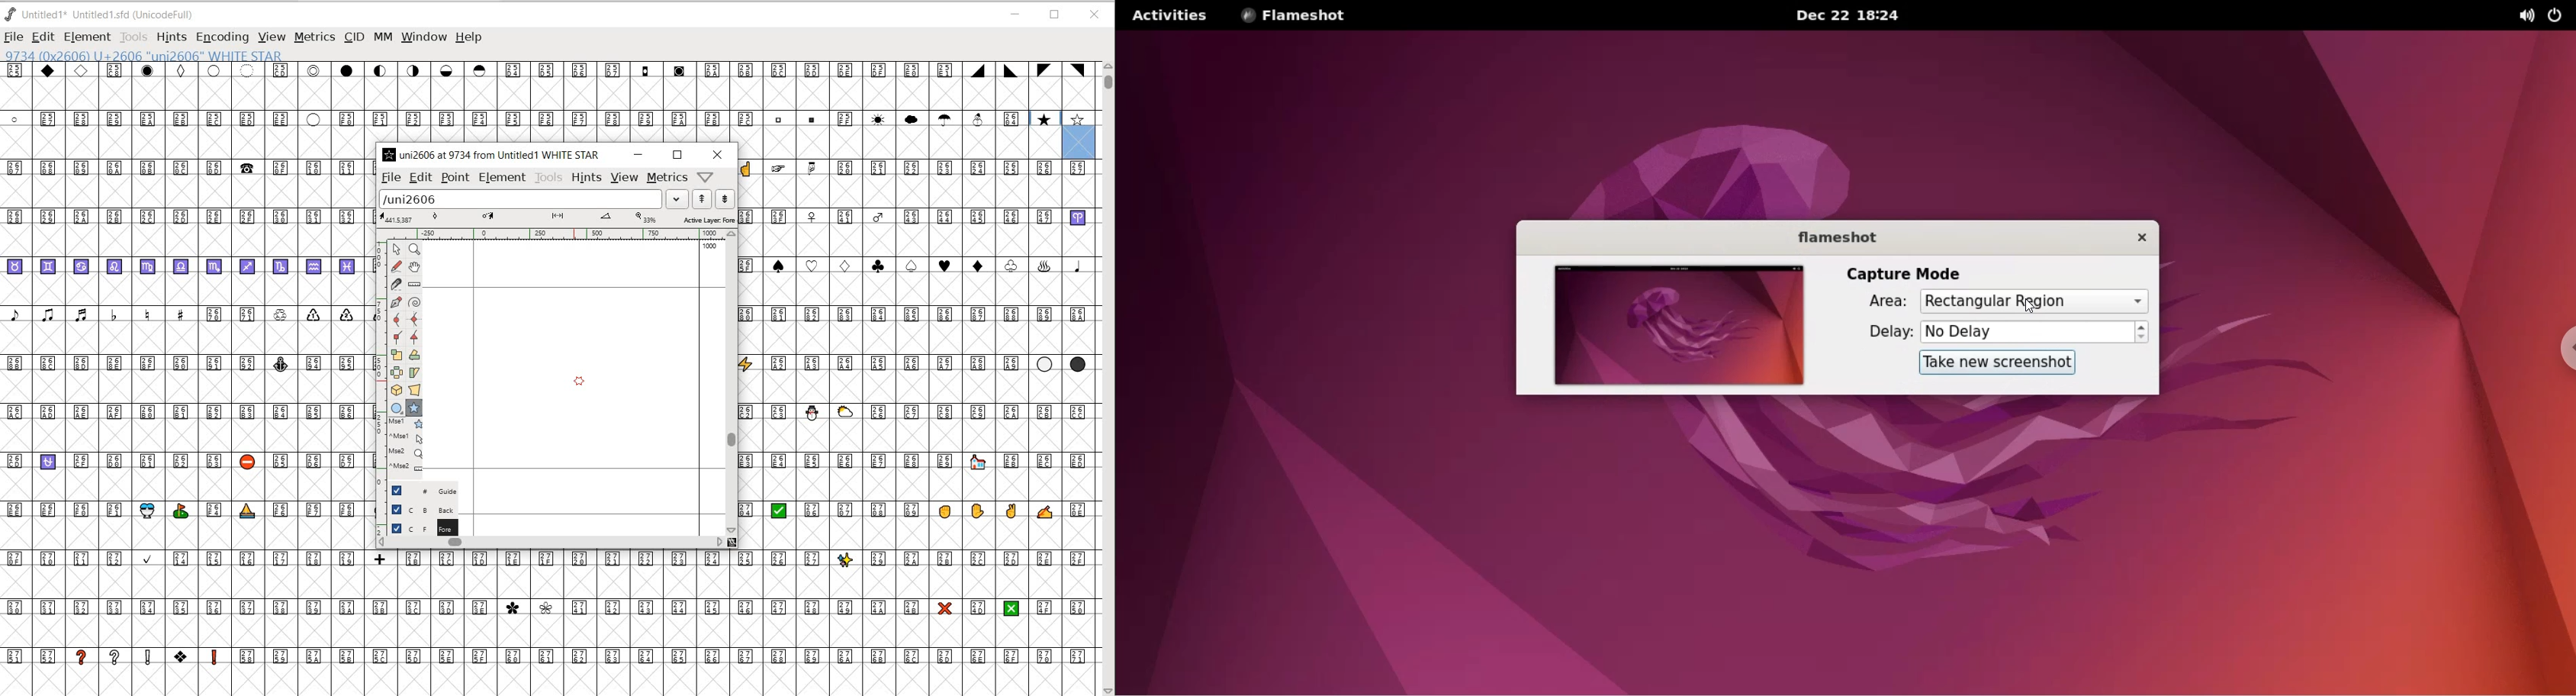 This screenshot has width=2576, height=700. What do you see at coordinates (419, 178) in the screenshot?
I see `EDIT` at bounding box center [419, 178].